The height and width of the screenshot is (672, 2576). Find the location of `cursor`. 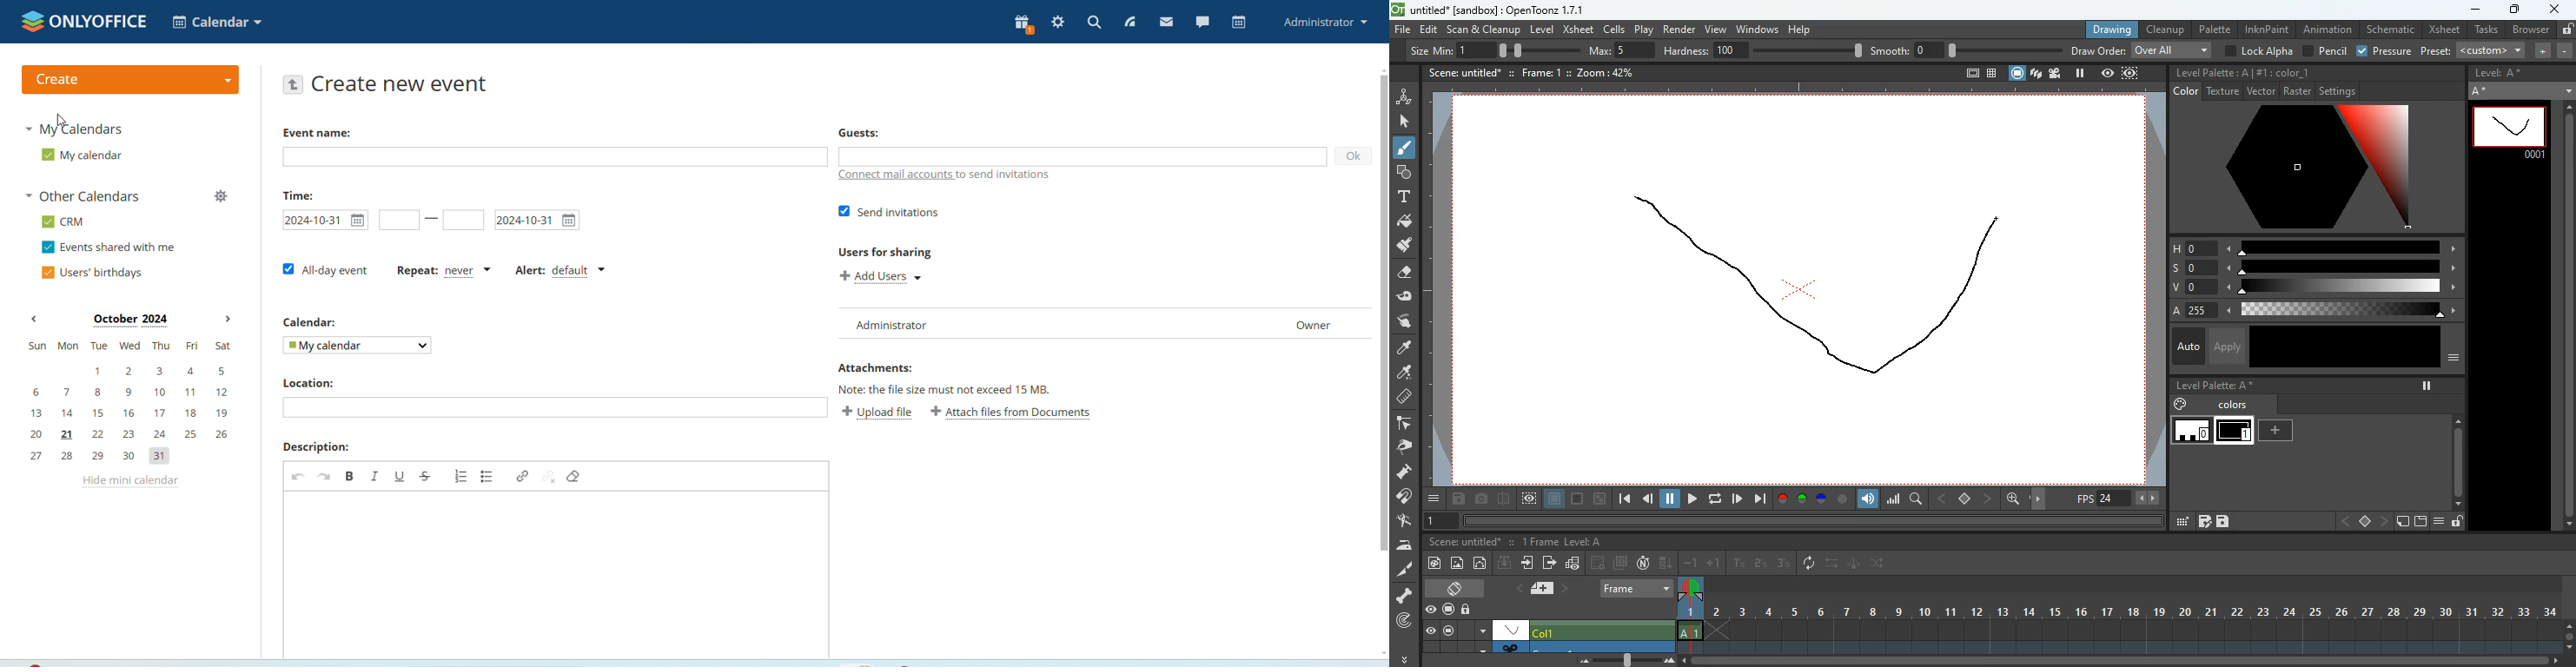

cursor is located at coordinates (59, 121).